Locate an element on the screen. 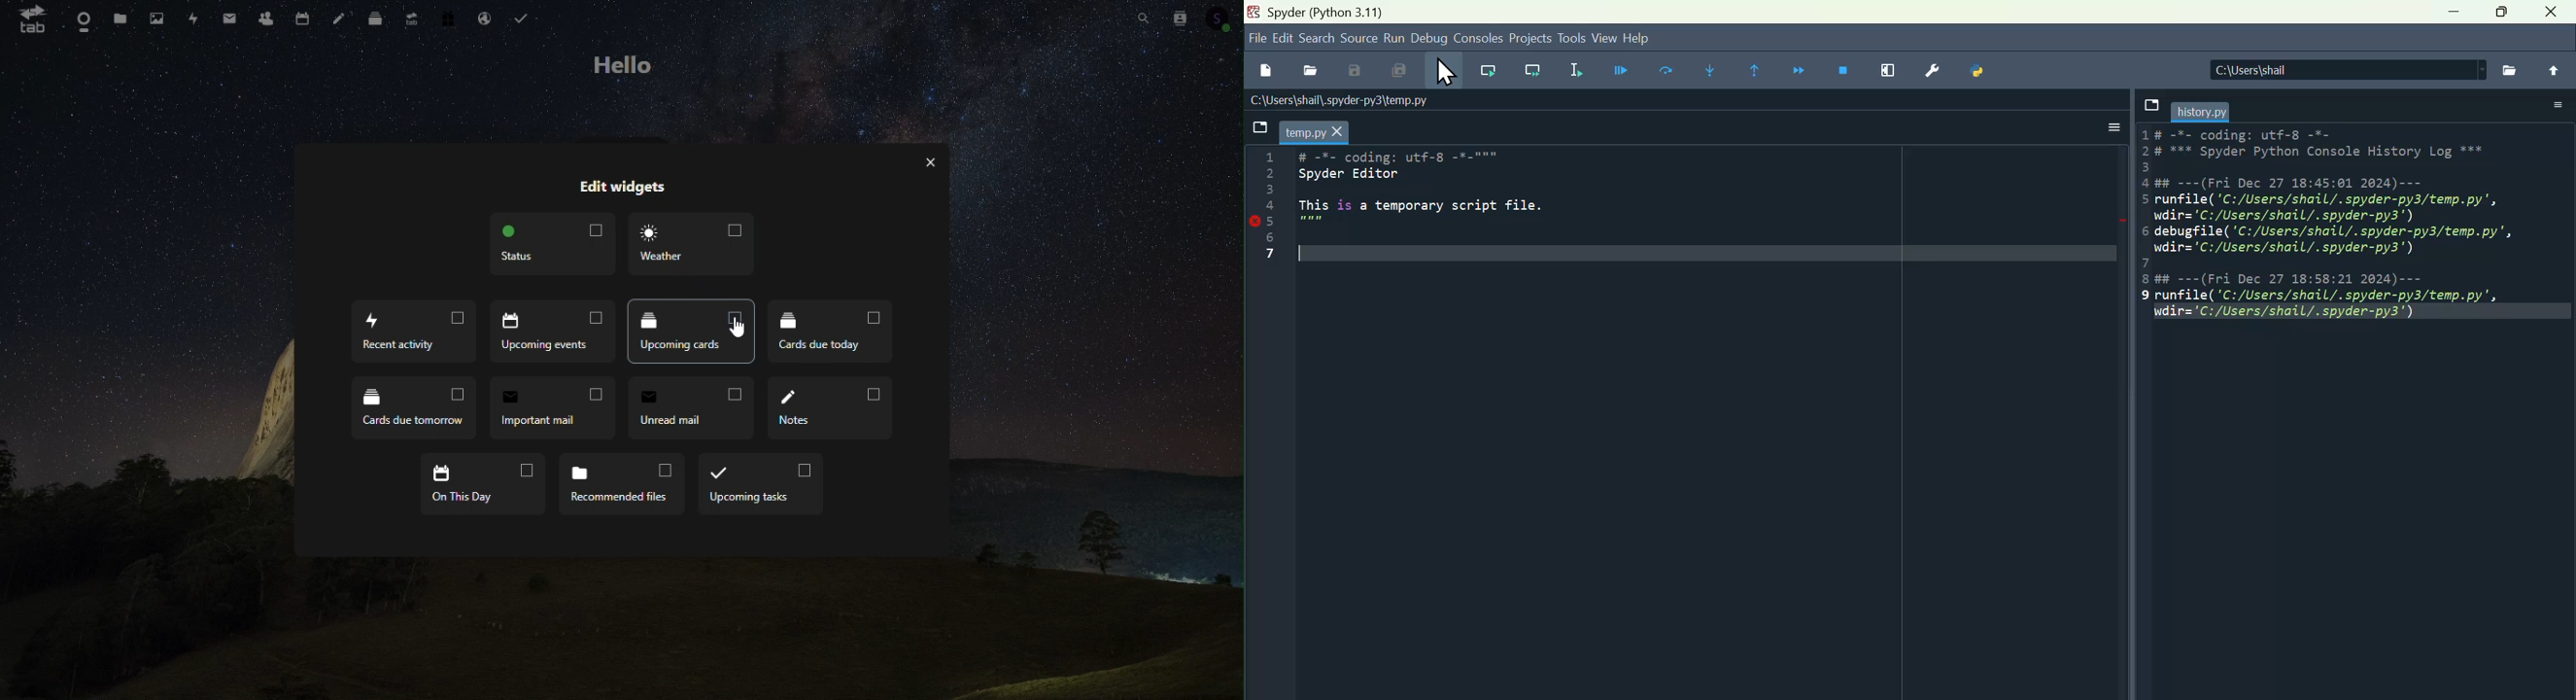 Image resolution: width=2576 pixels, height=700 pixels. search is located at coordinates (1315, 39).